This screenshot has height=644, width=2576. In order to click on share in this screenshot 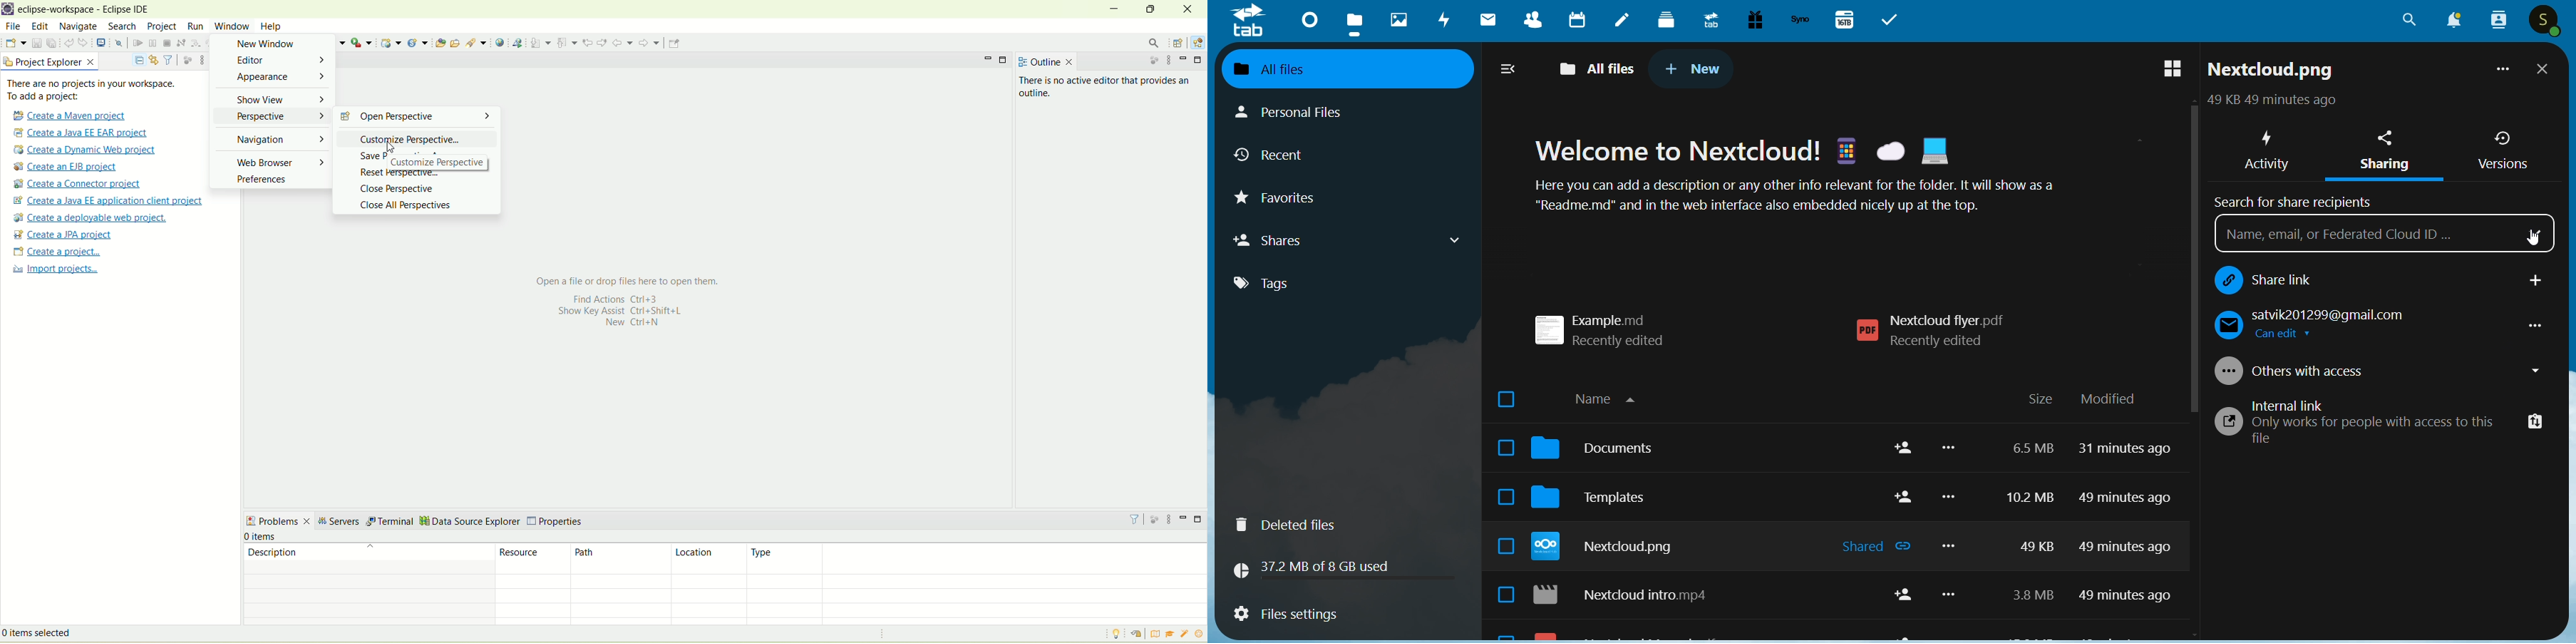, I will do `click(1903, 472)`.